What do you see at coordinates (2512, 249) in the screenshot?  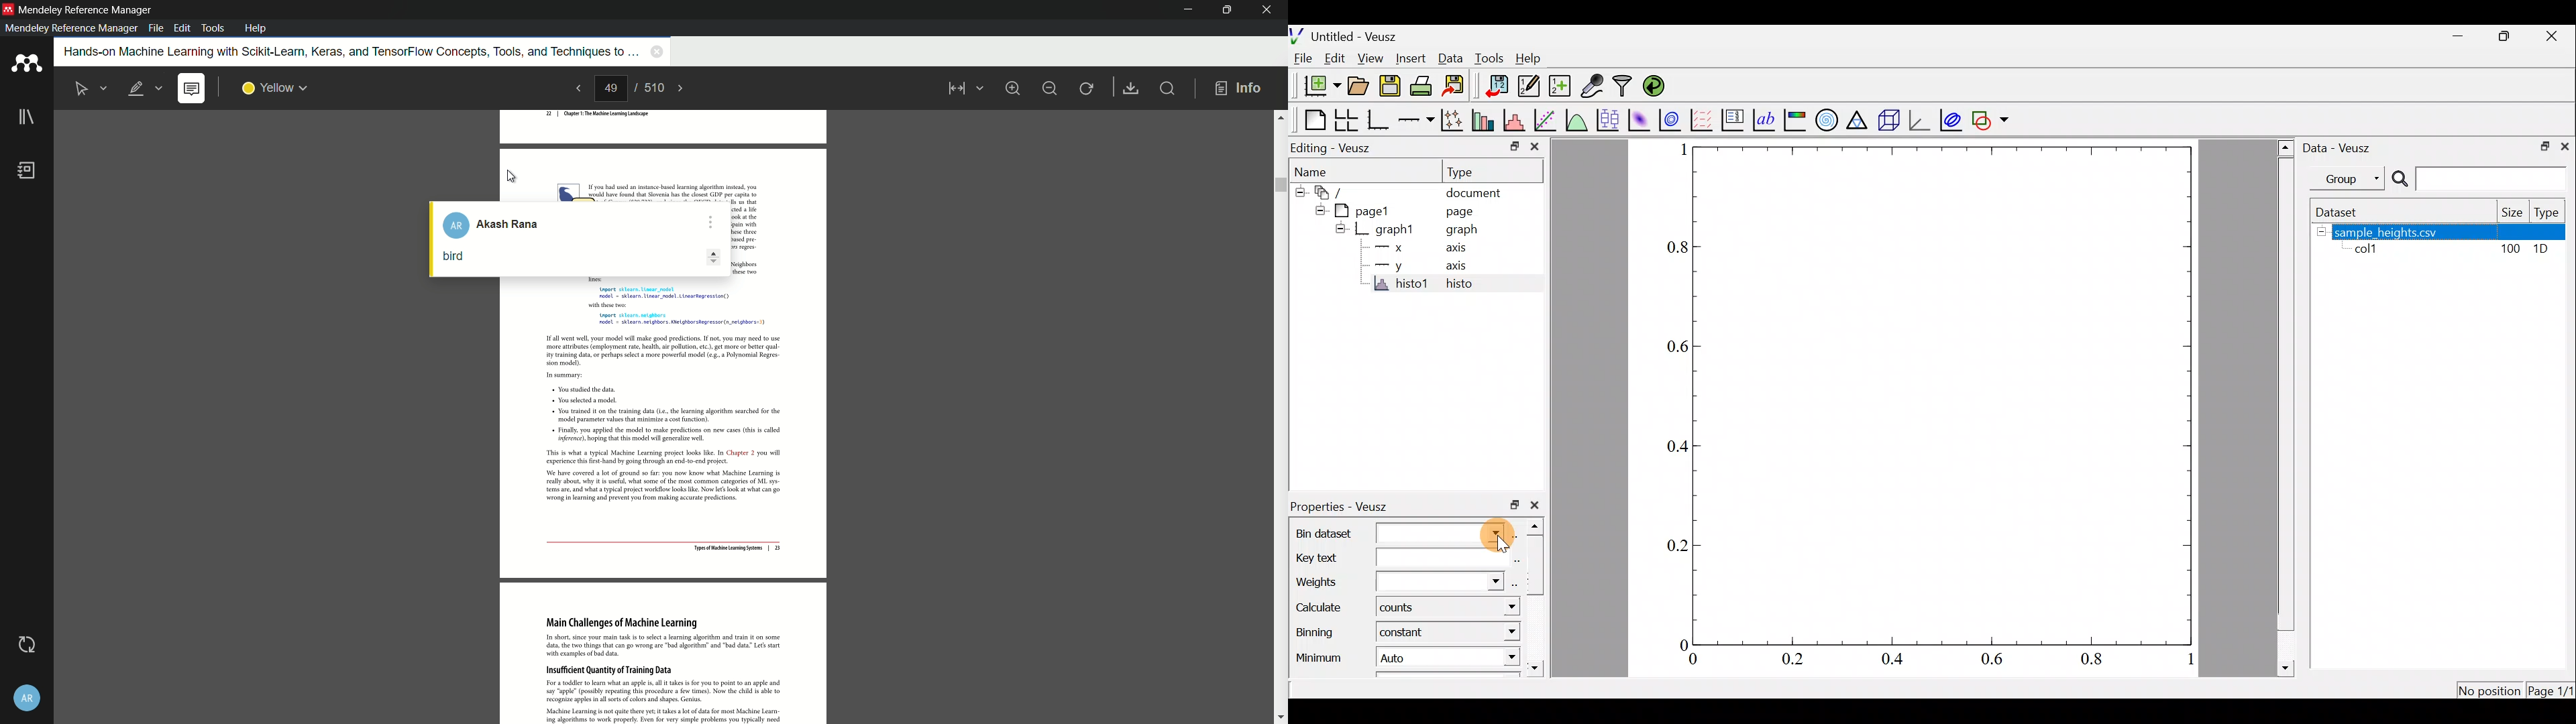 I see `100` at bounding box center [2512, 249].